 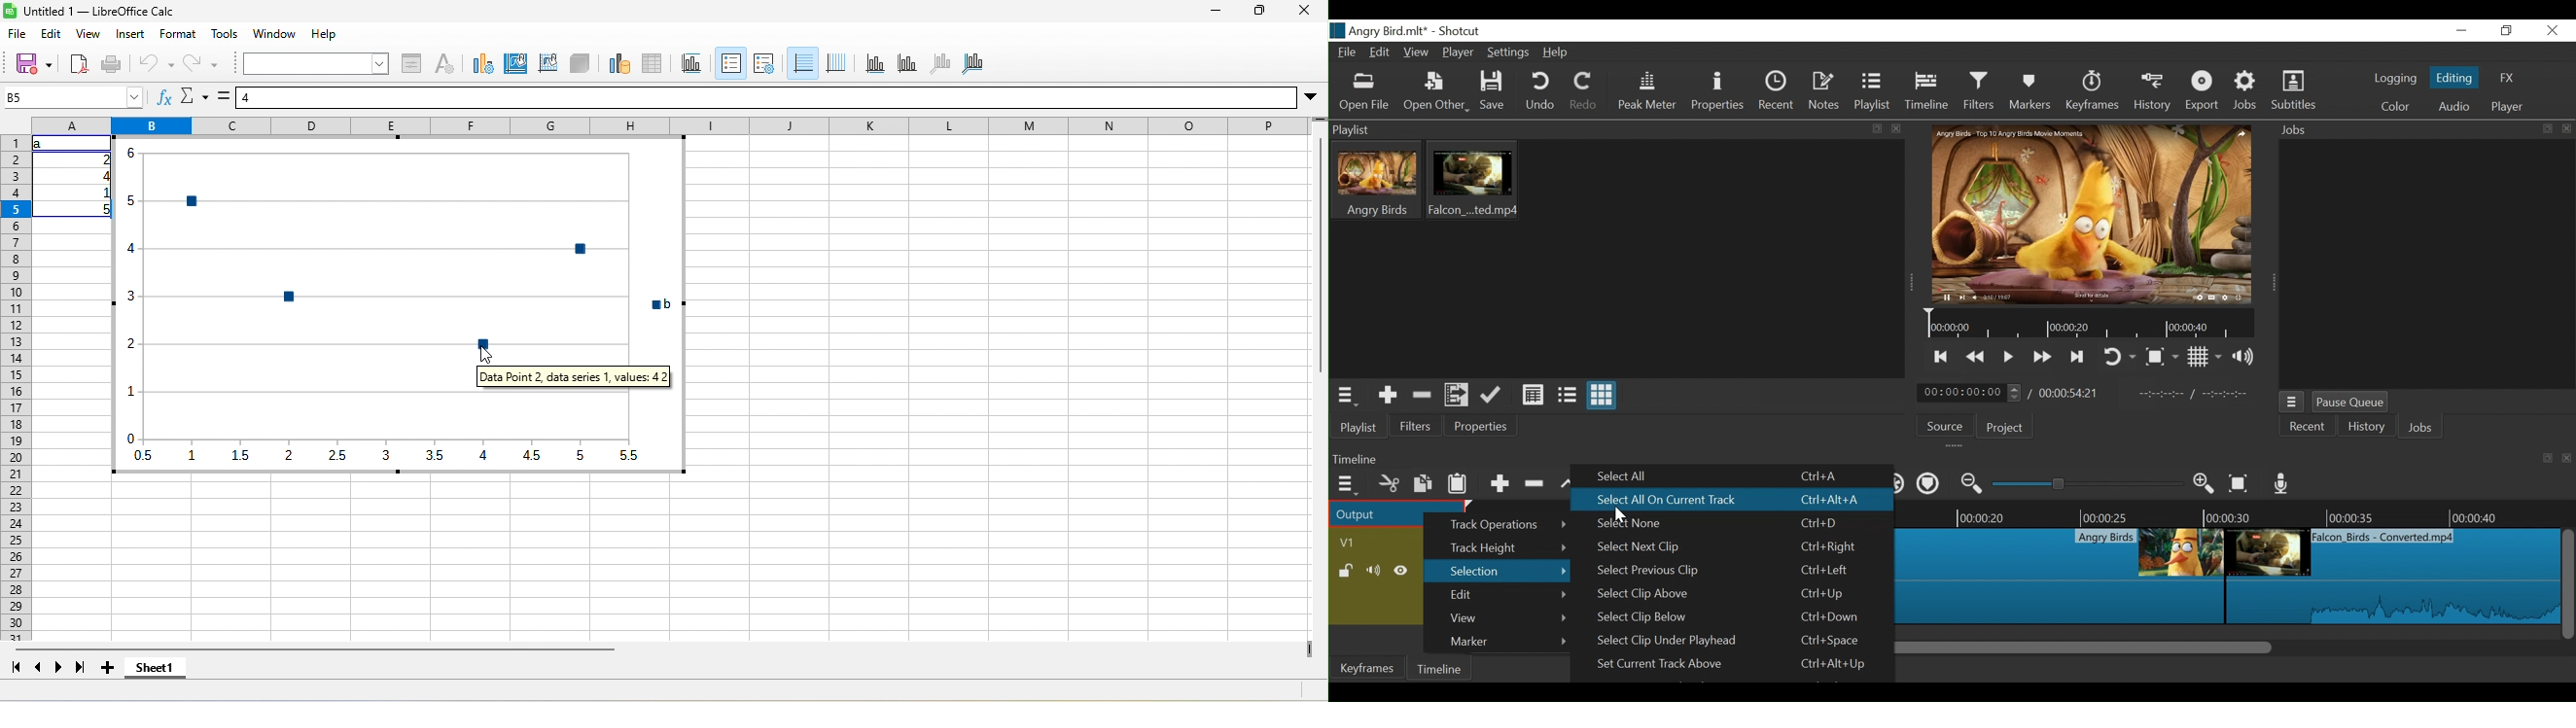 What do you see at coordinates (1943, 356) in the screenshot?
I see `Skip to the previous point` at bounding box center [1943, 356].